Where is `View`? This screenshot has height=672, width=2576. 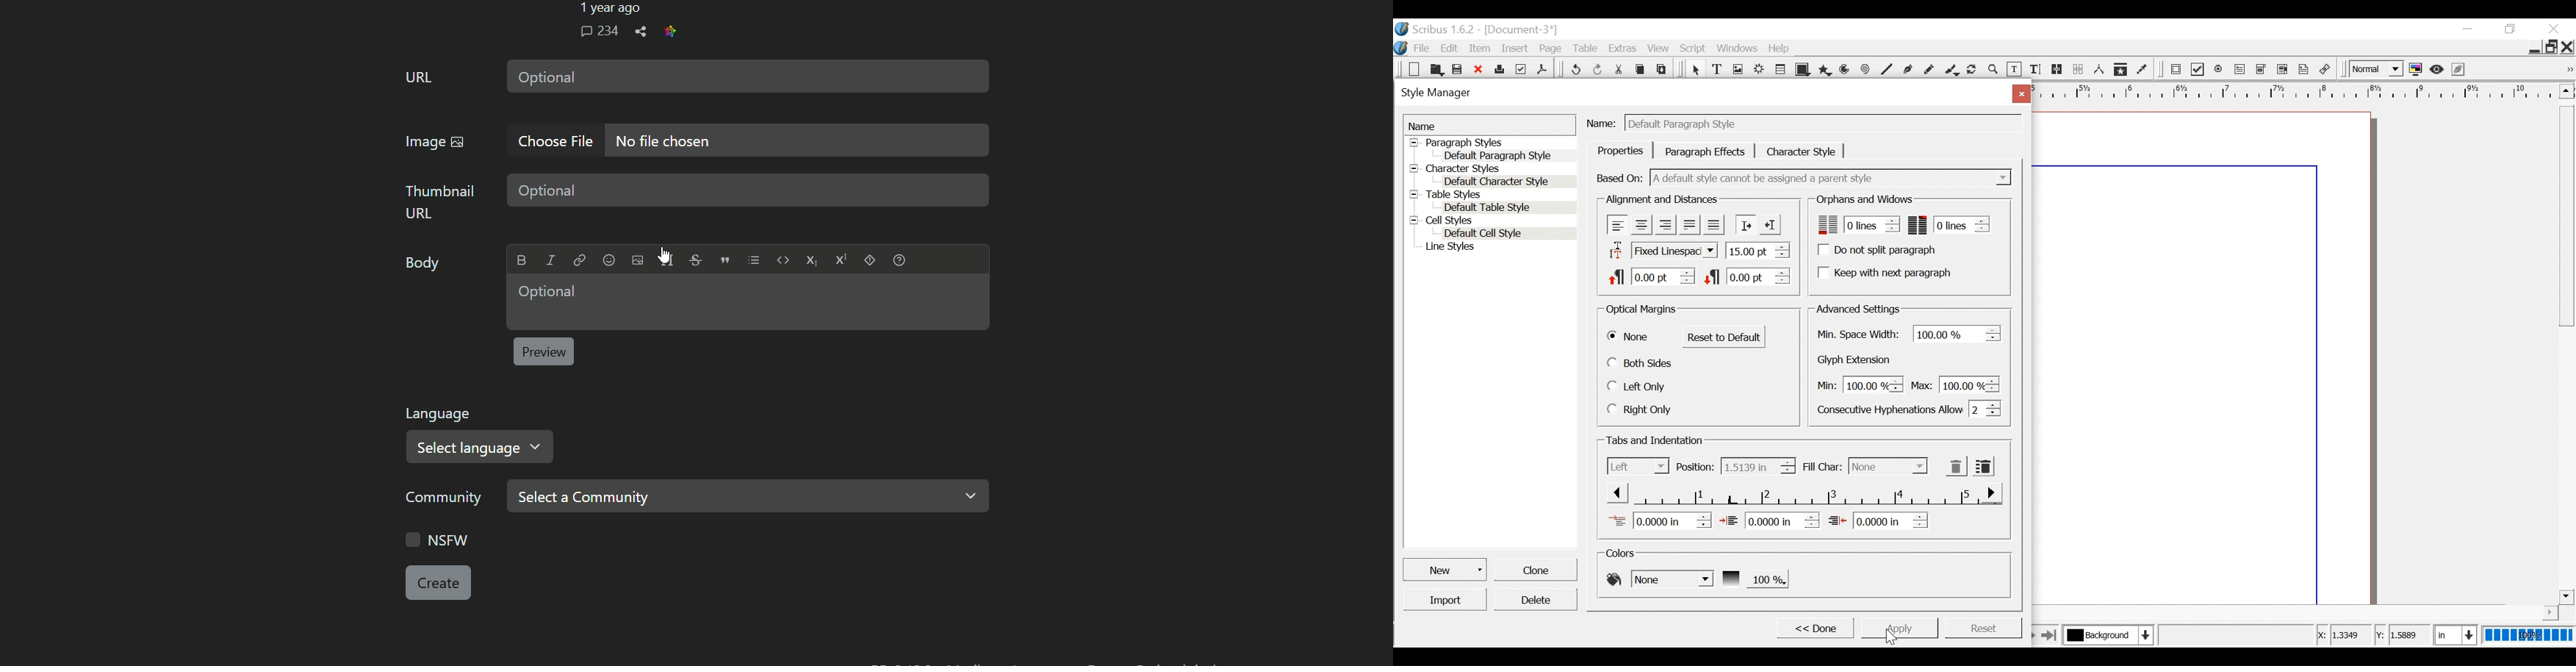
View is located at coordinates (1659, 48).